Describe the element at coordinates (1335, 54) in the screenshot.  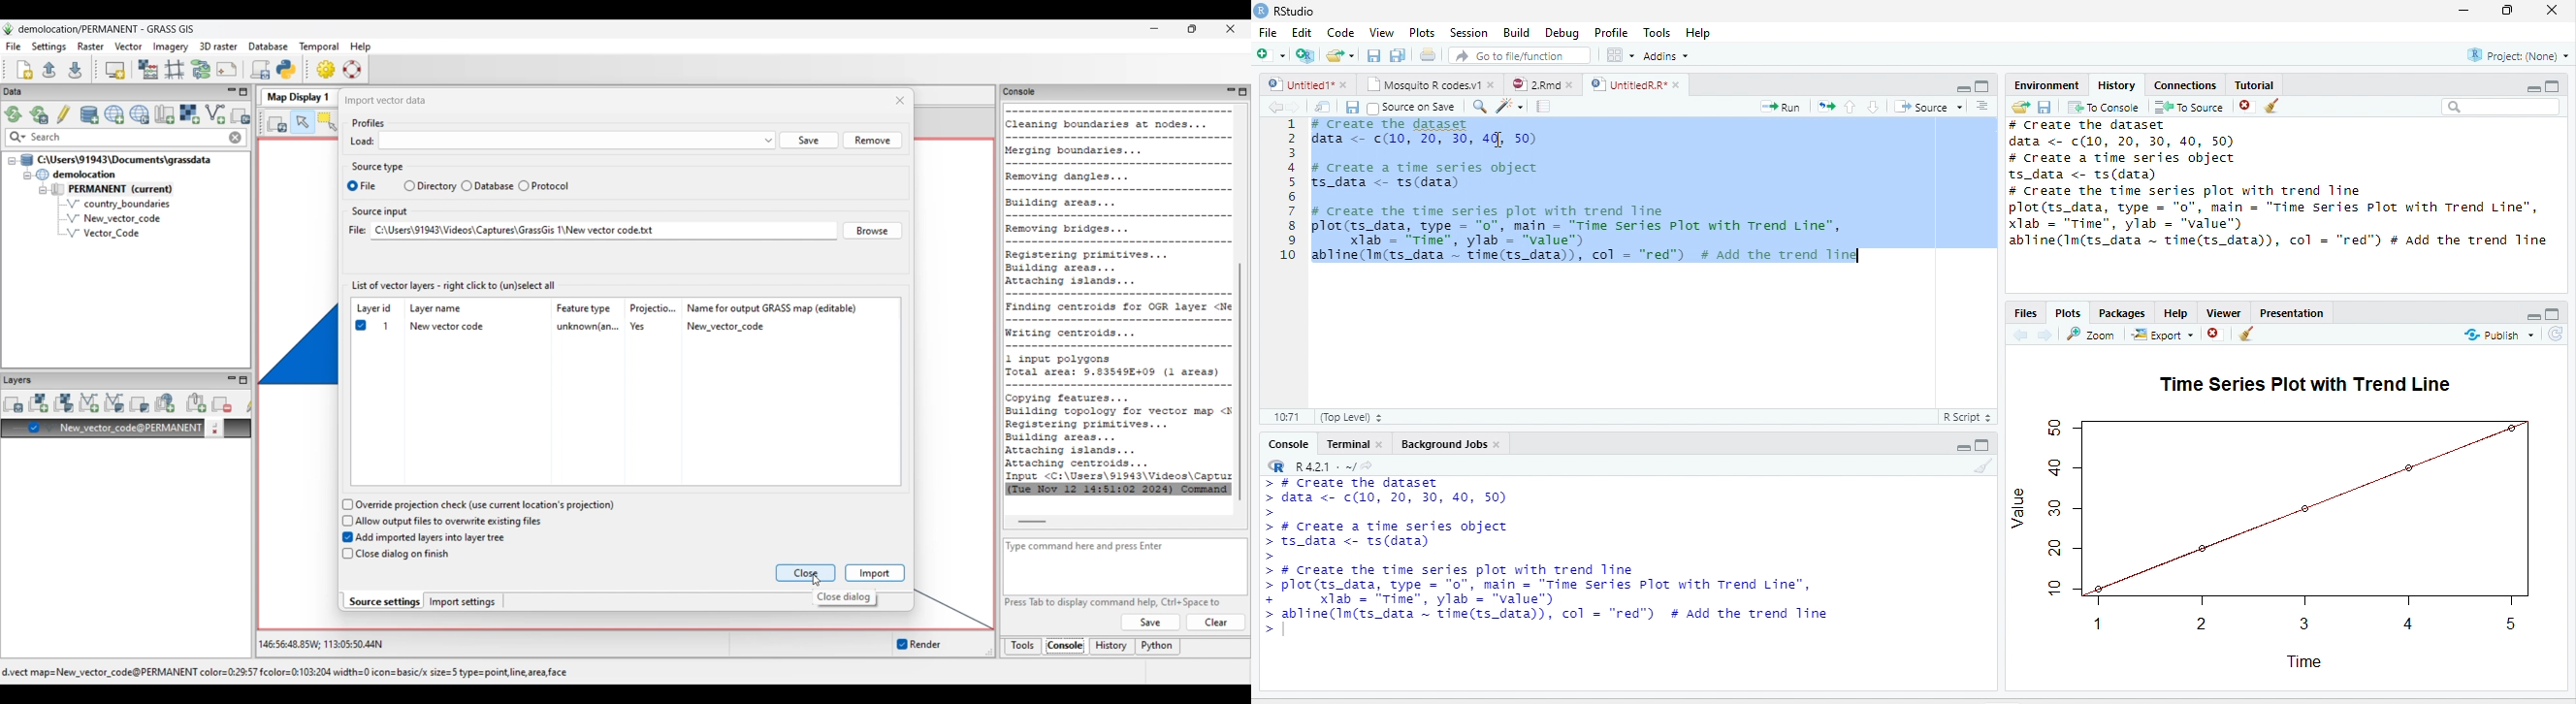
I see `Open an existing file` at that location.